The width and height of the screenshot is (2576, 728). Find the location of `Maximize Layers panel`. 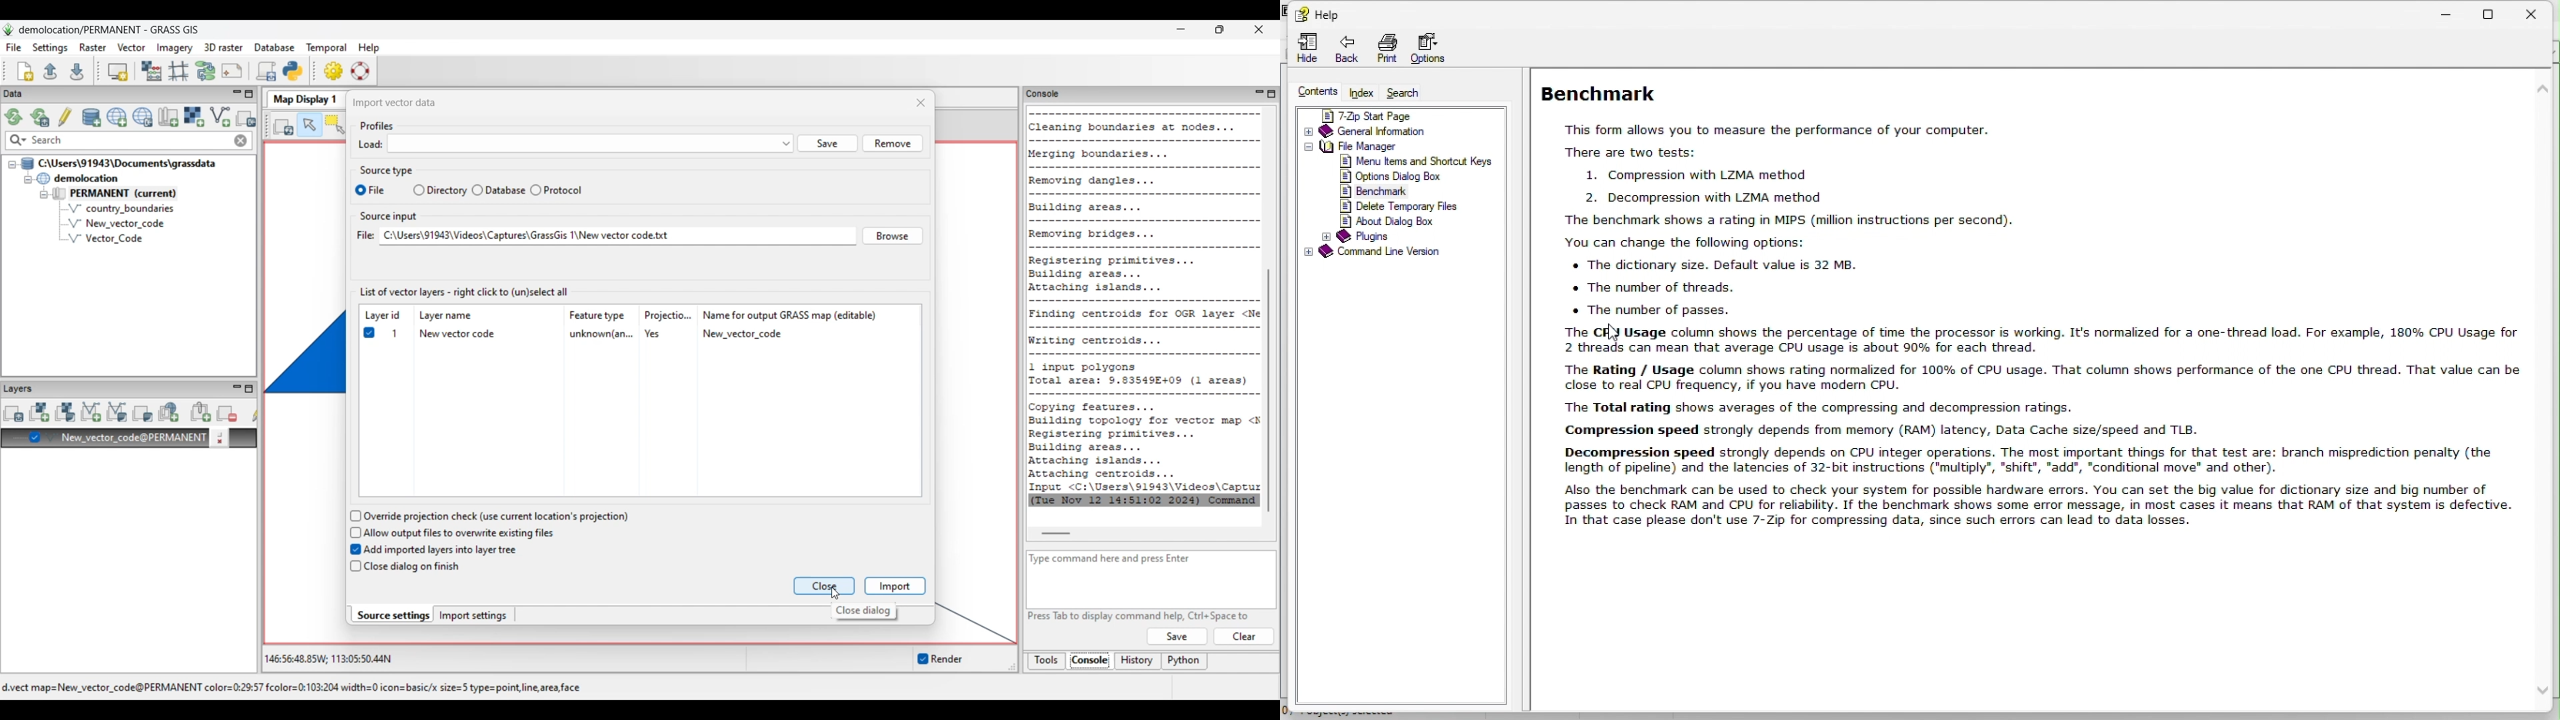

Maximize Layers panel is located at coordinates (249, 389).